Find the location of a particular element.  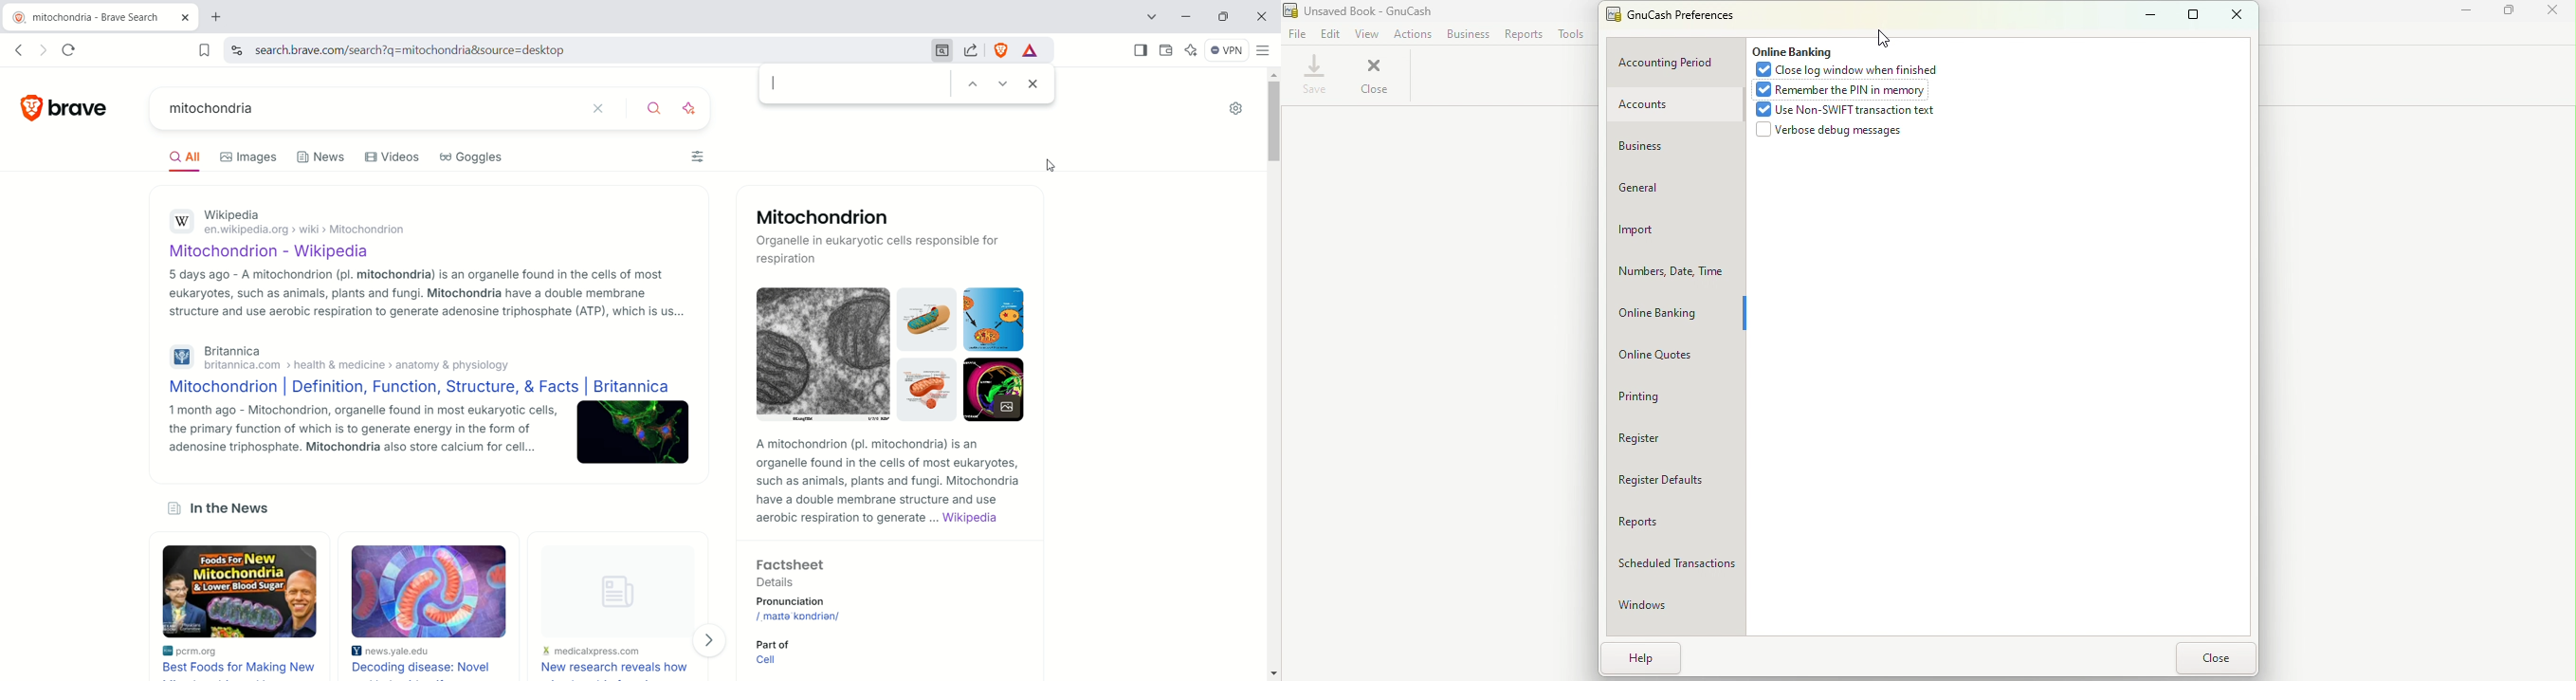

Business is located at coordinates (1469, 35).